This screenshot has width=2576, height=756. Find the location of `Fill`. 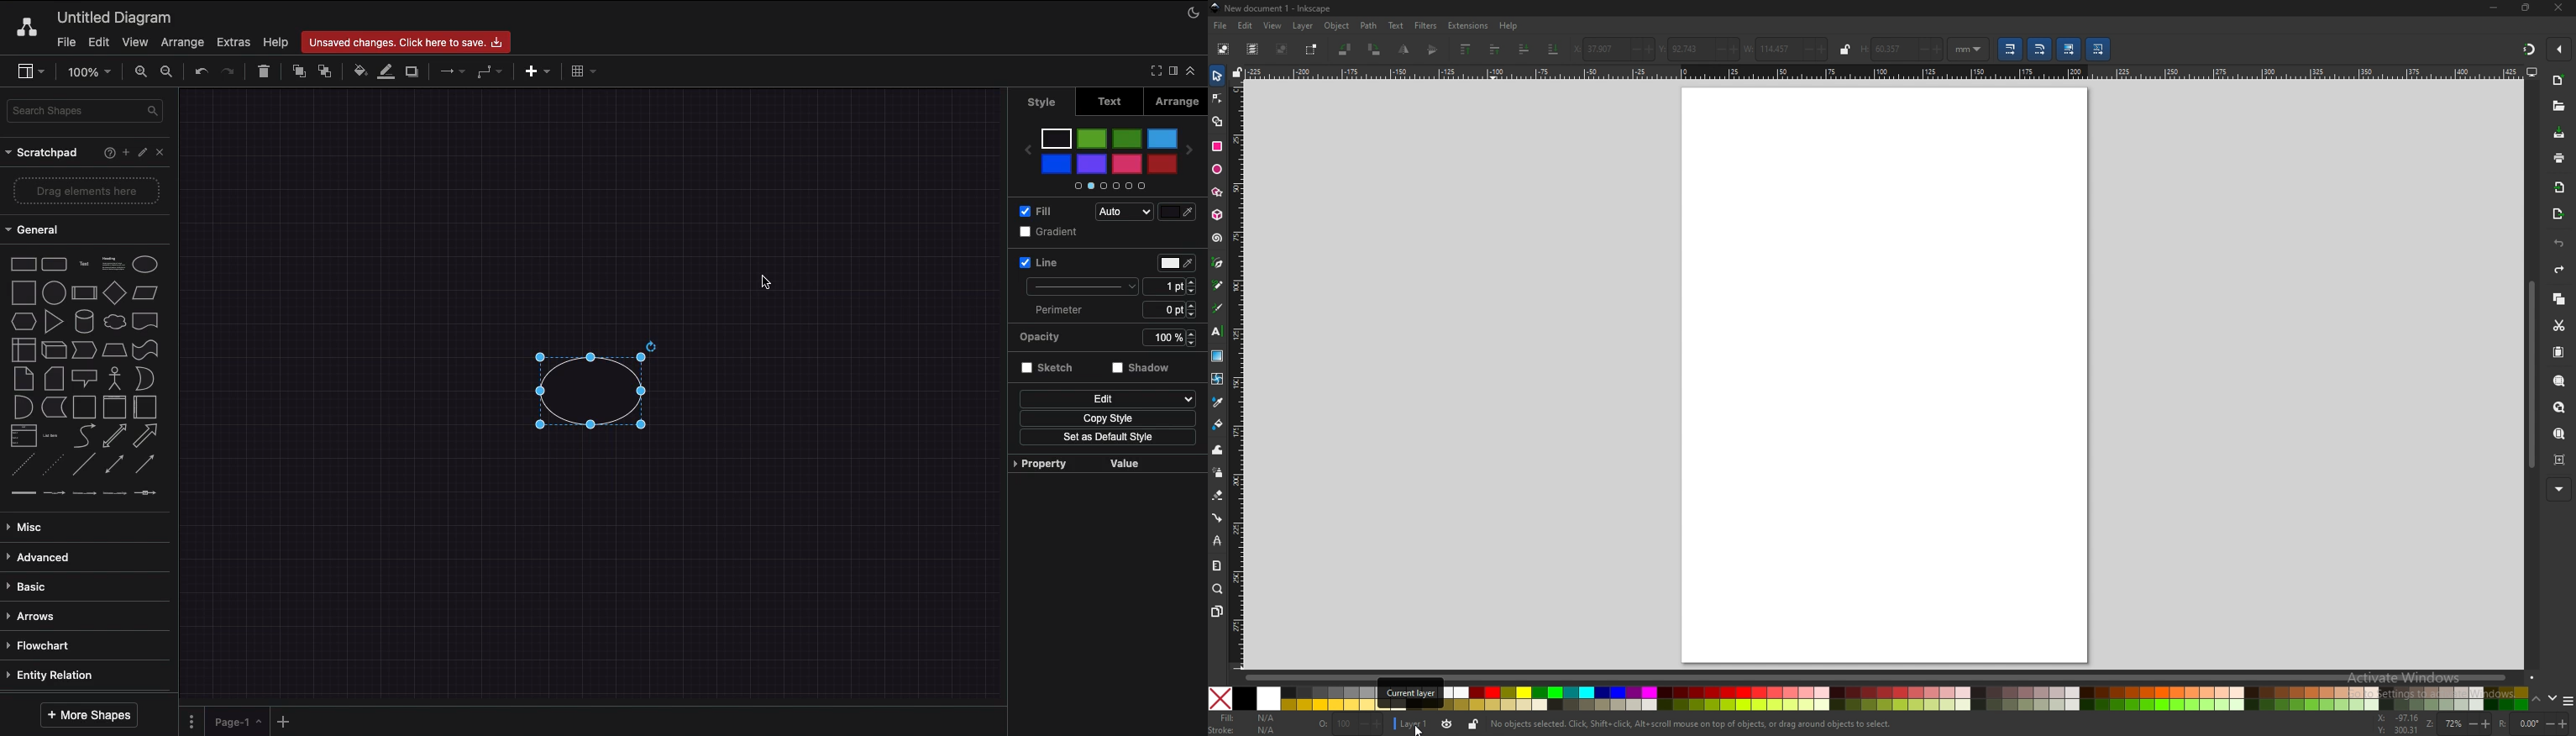

Fill is located at coordinates (1035, 209).